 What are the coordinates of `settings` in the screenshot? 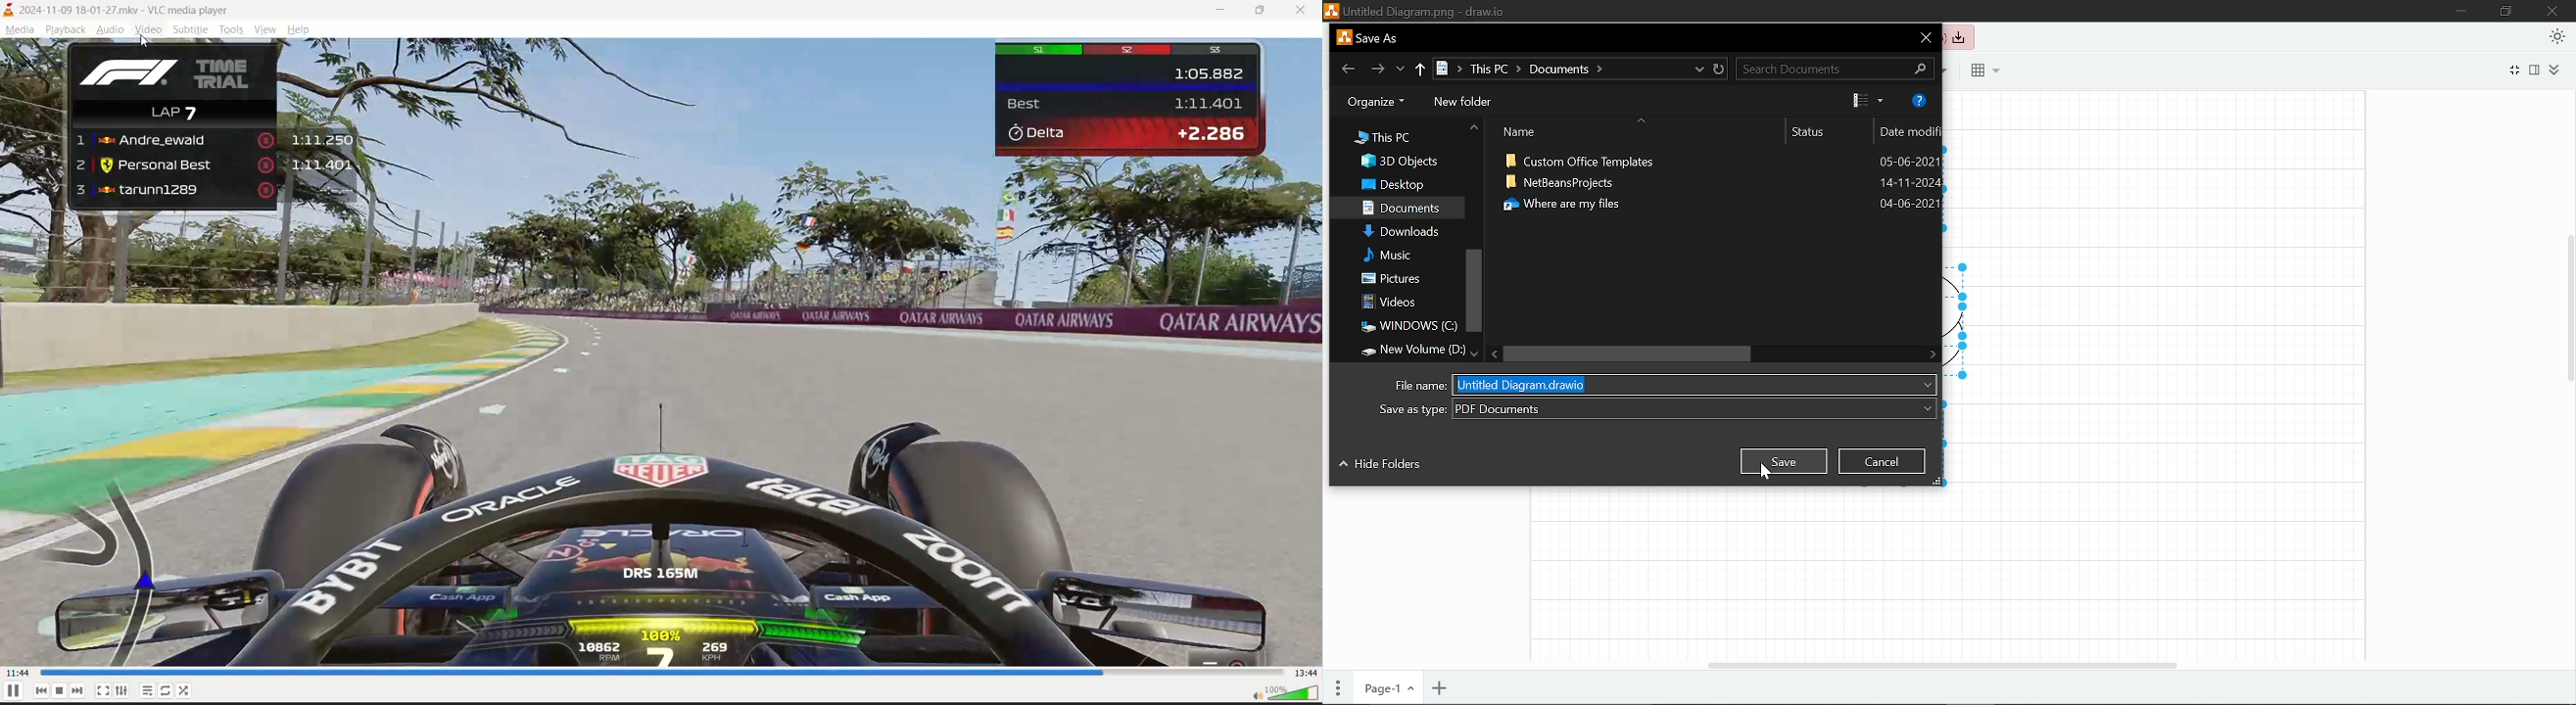 It's located at (123, 691).